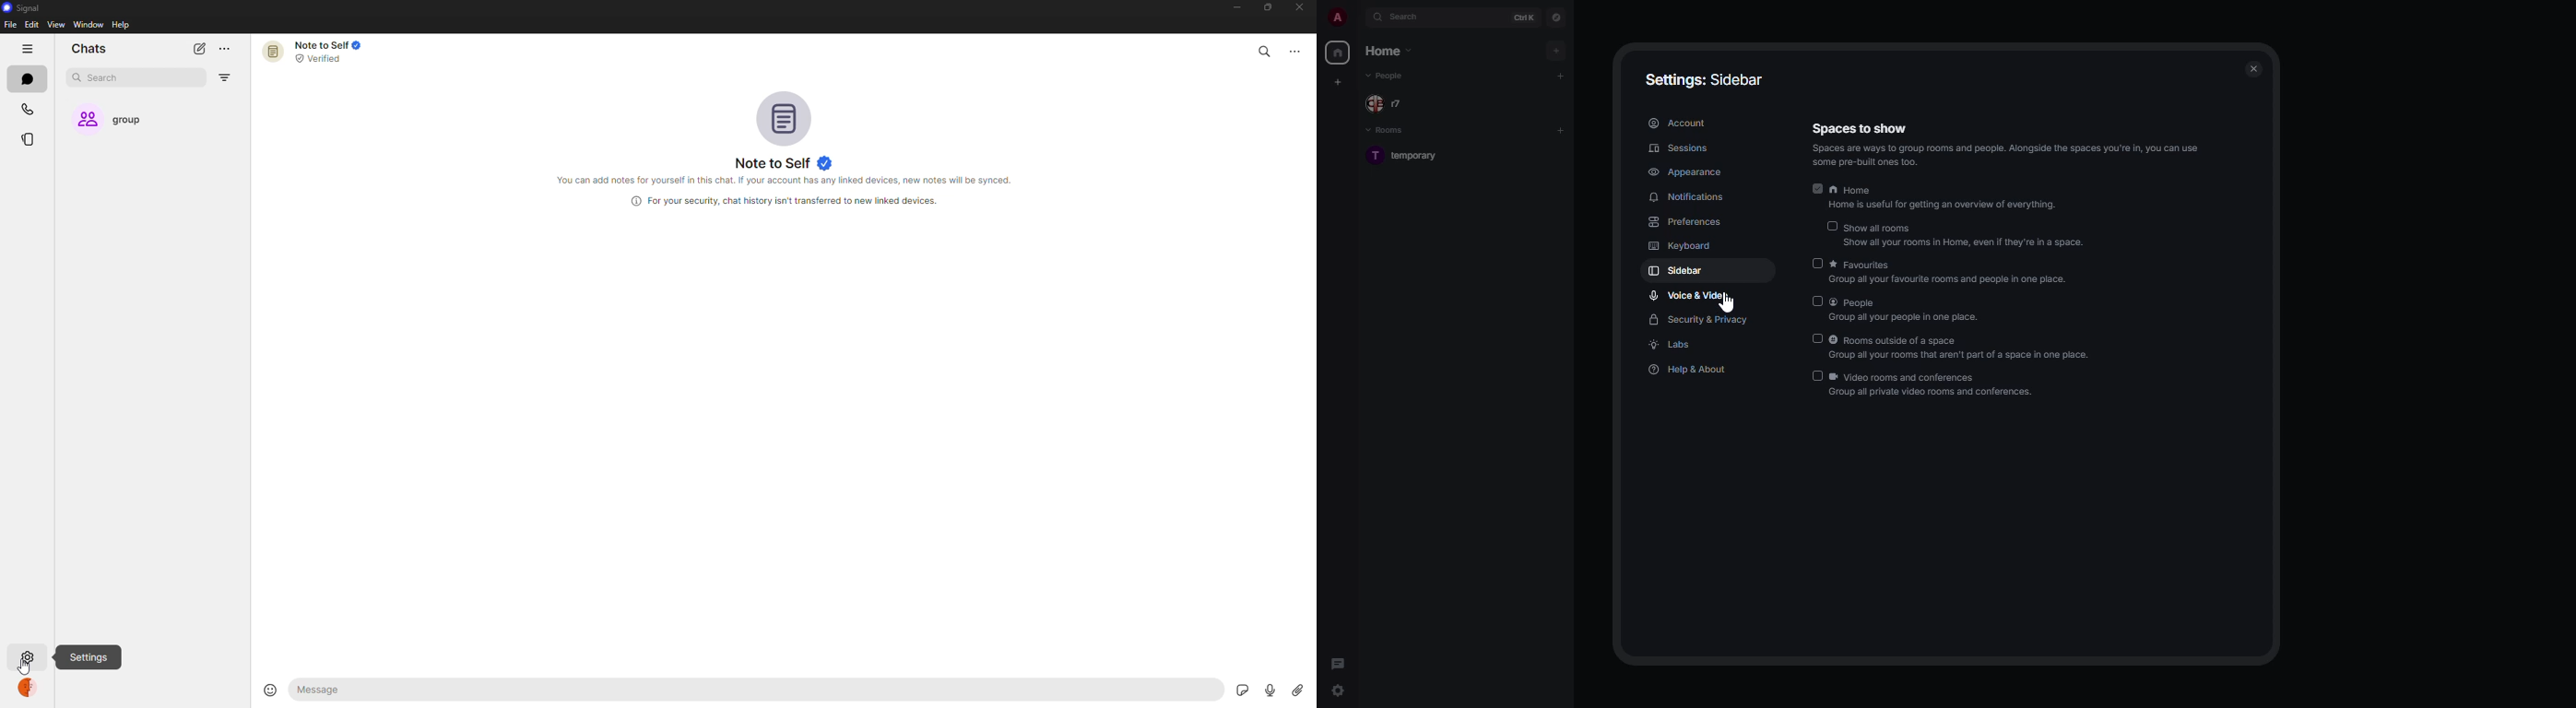  I want to click on disabled, so click(1818, 301).